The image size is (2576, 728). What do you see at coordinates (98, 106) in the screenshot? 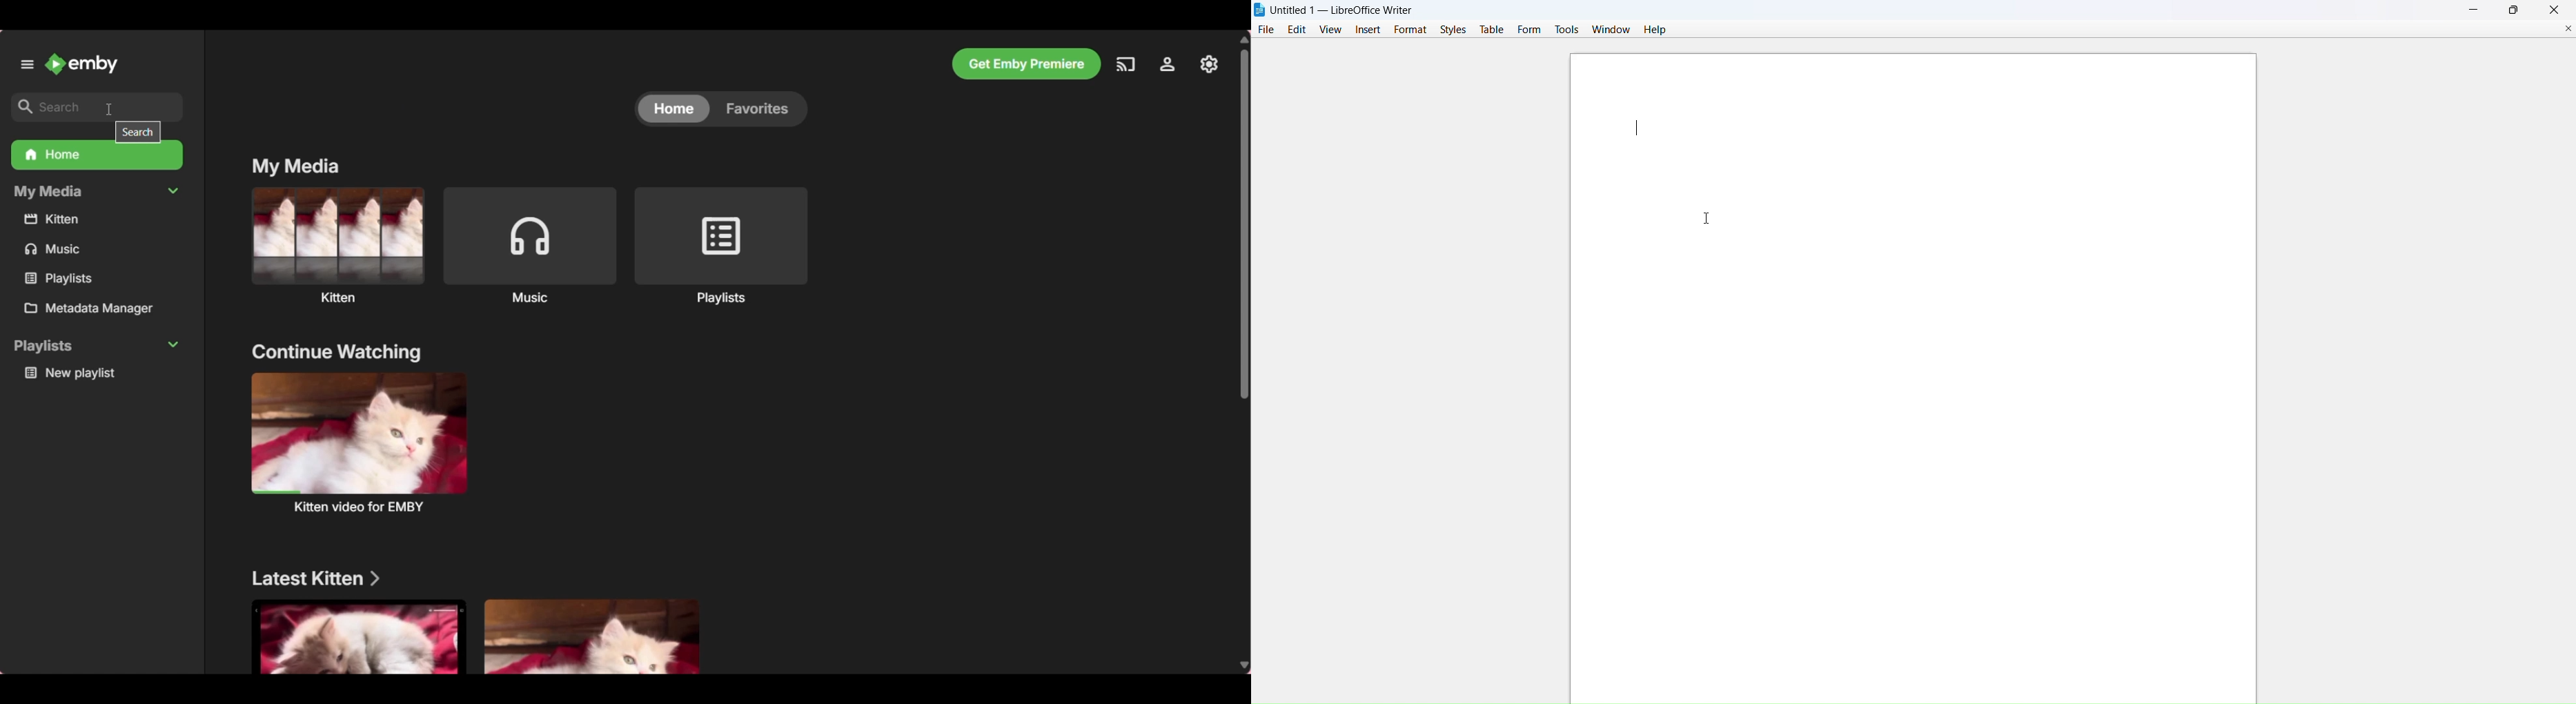
I see `search` at bounding box center [98, 106].